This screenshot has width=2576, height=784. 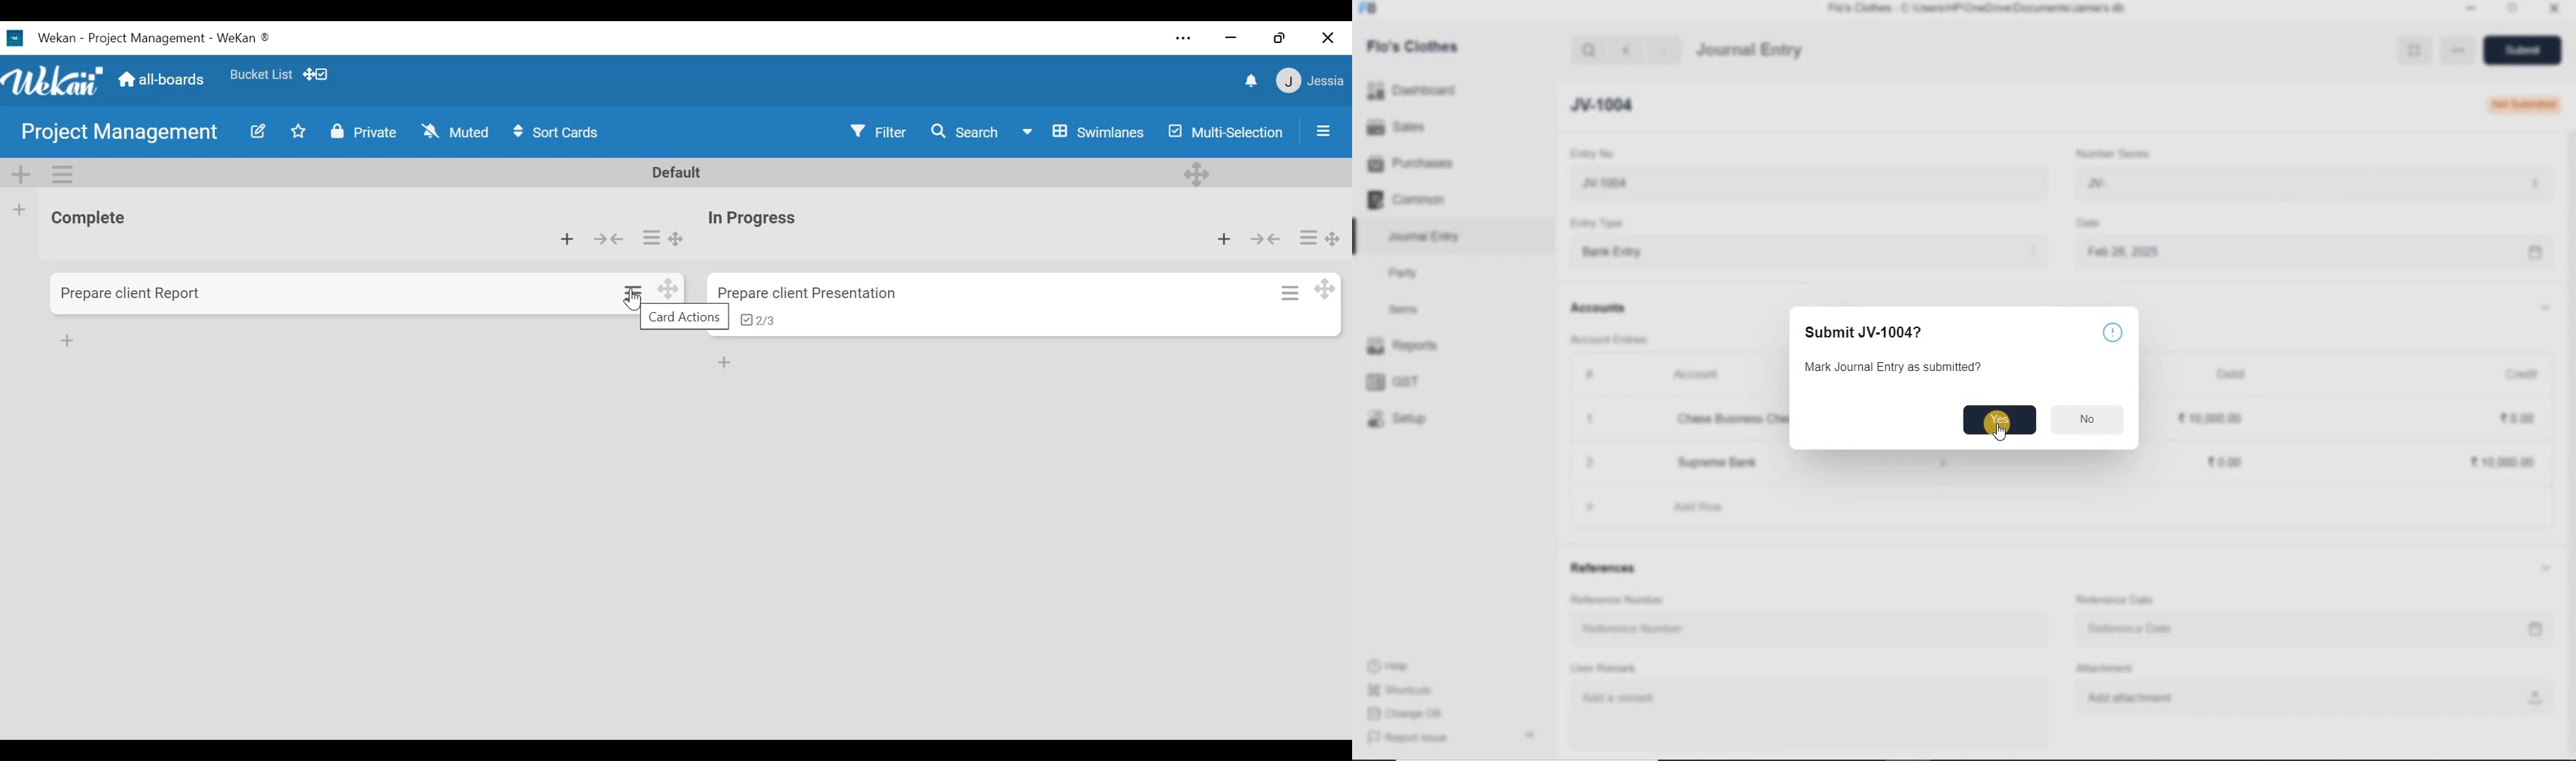 What do you see at coordinates (762, 320) in the screenshot?
I see `Checklist` at bounding box center [762, 320].